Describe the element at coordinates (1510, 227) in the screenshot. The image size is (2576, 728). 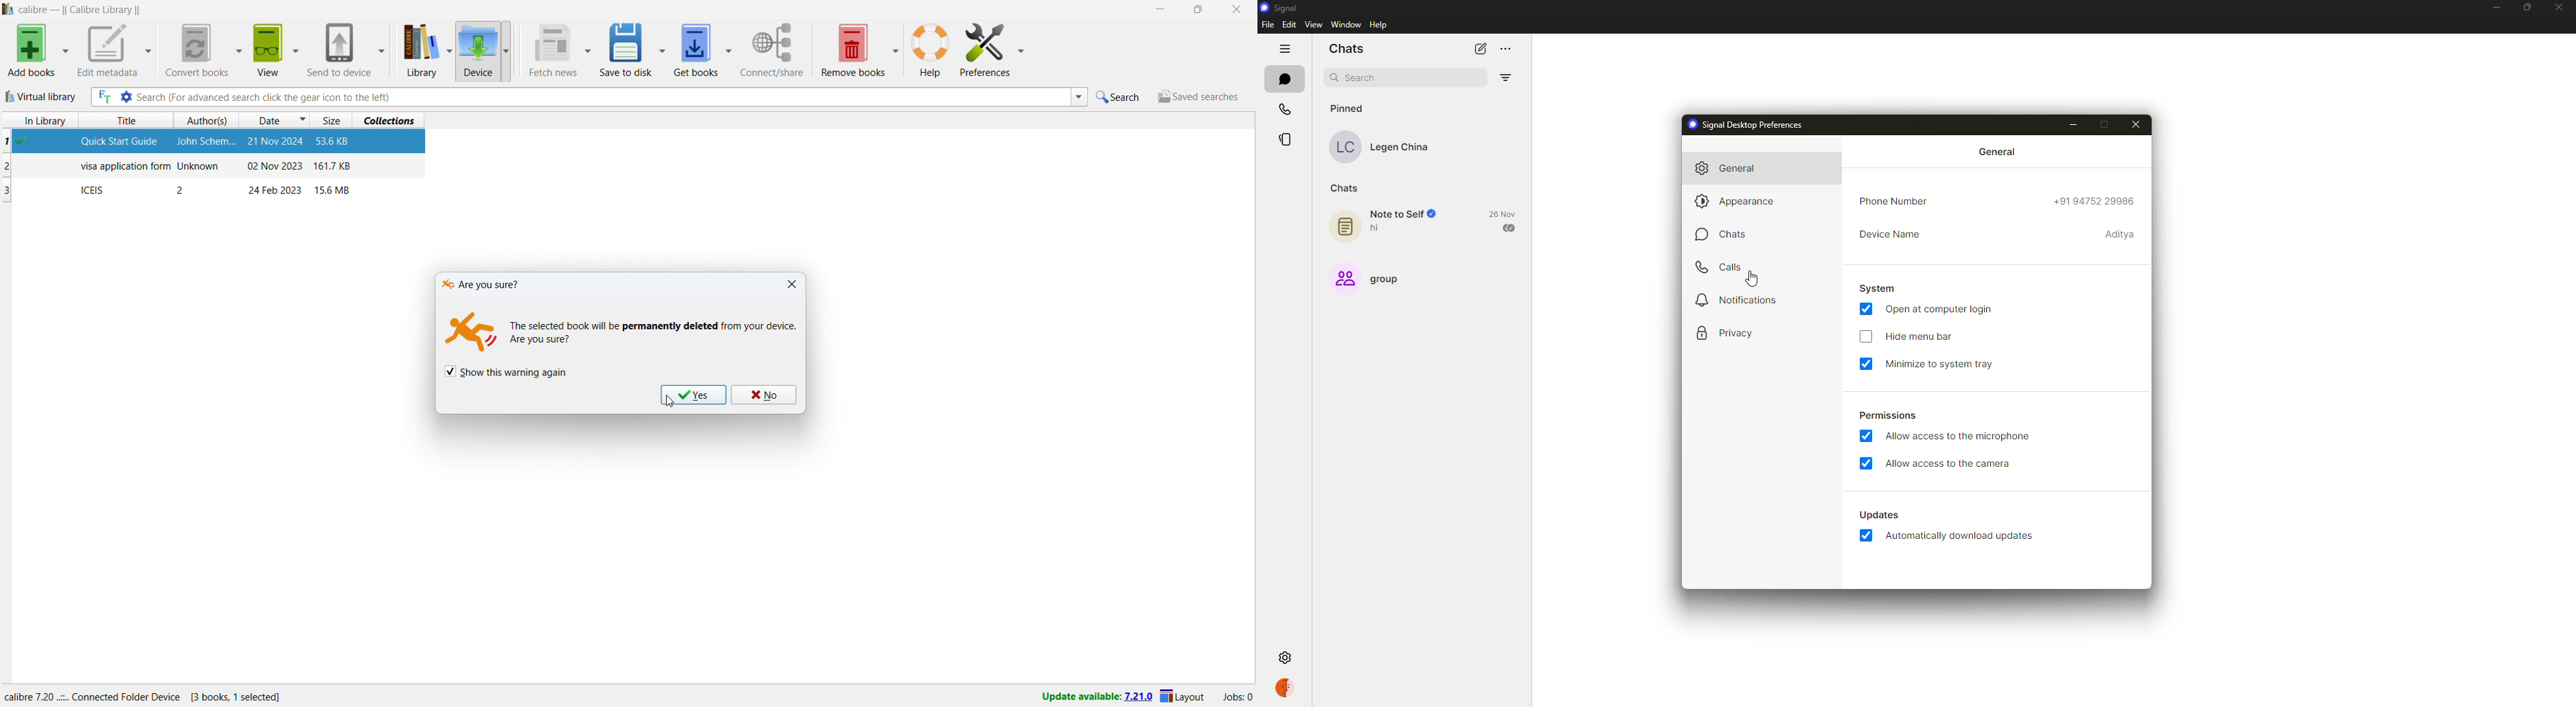
I see `sent` at that location.